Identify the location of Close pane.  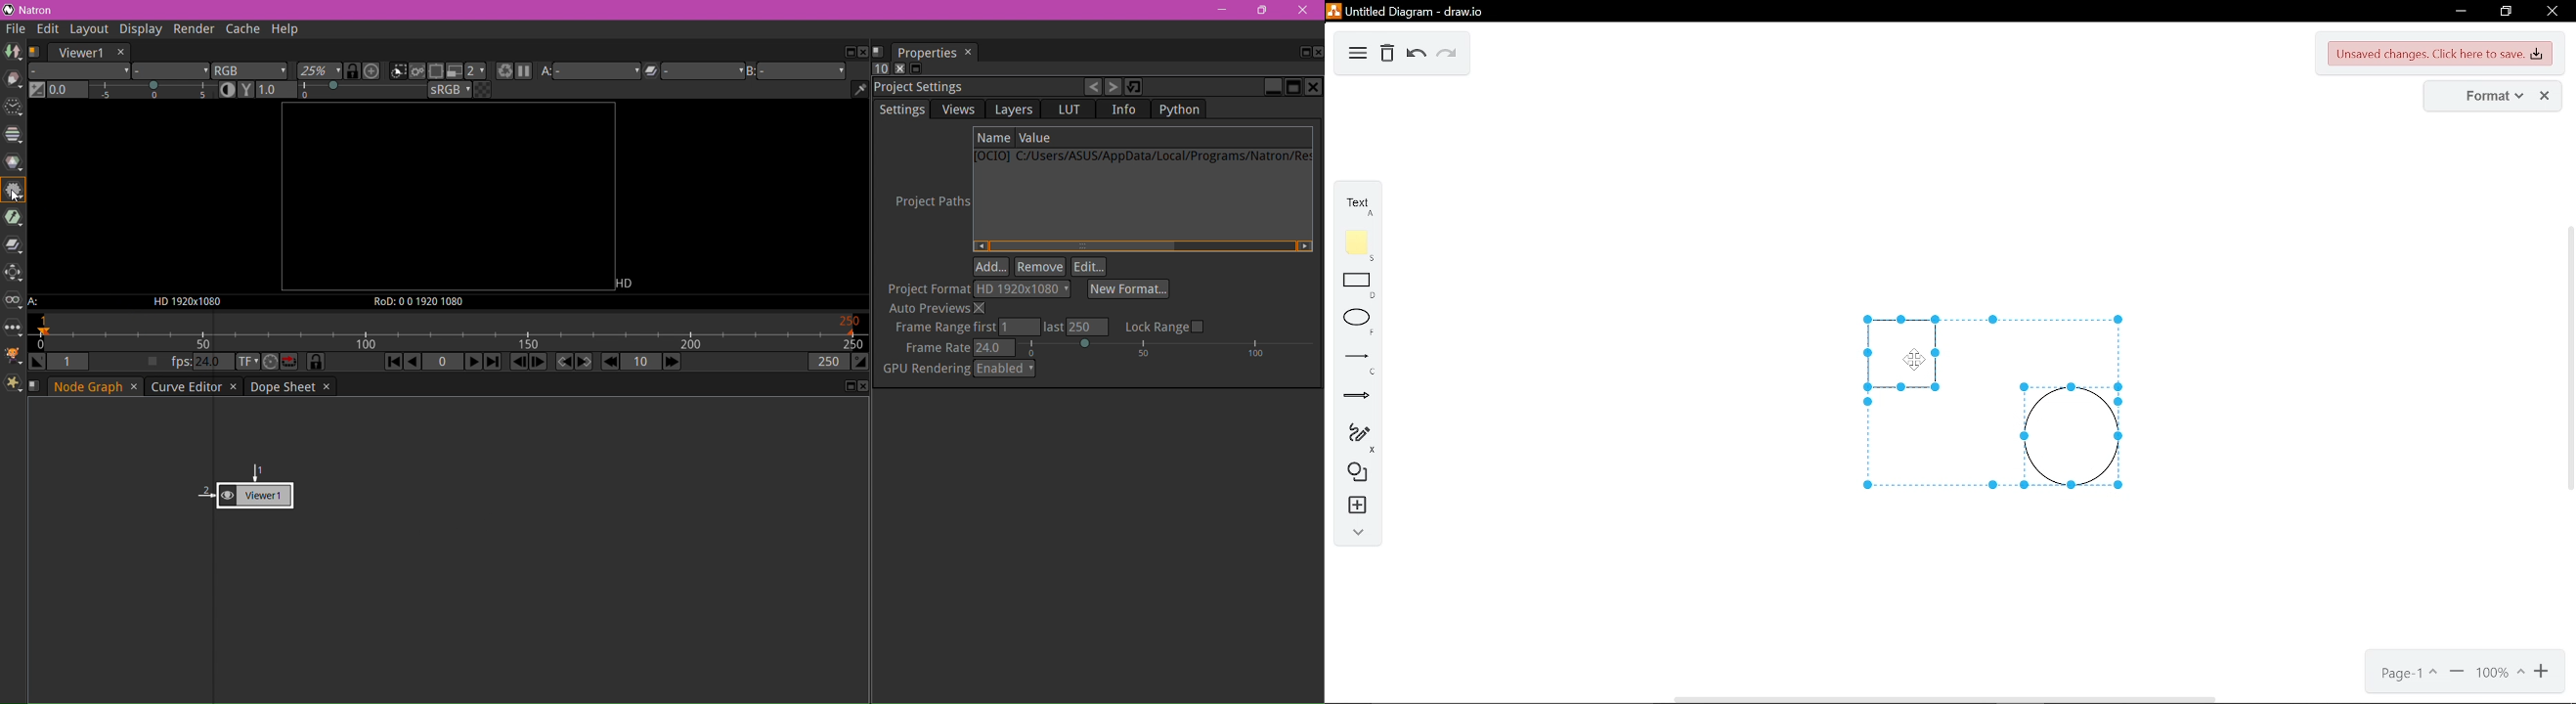
(1314, 88).